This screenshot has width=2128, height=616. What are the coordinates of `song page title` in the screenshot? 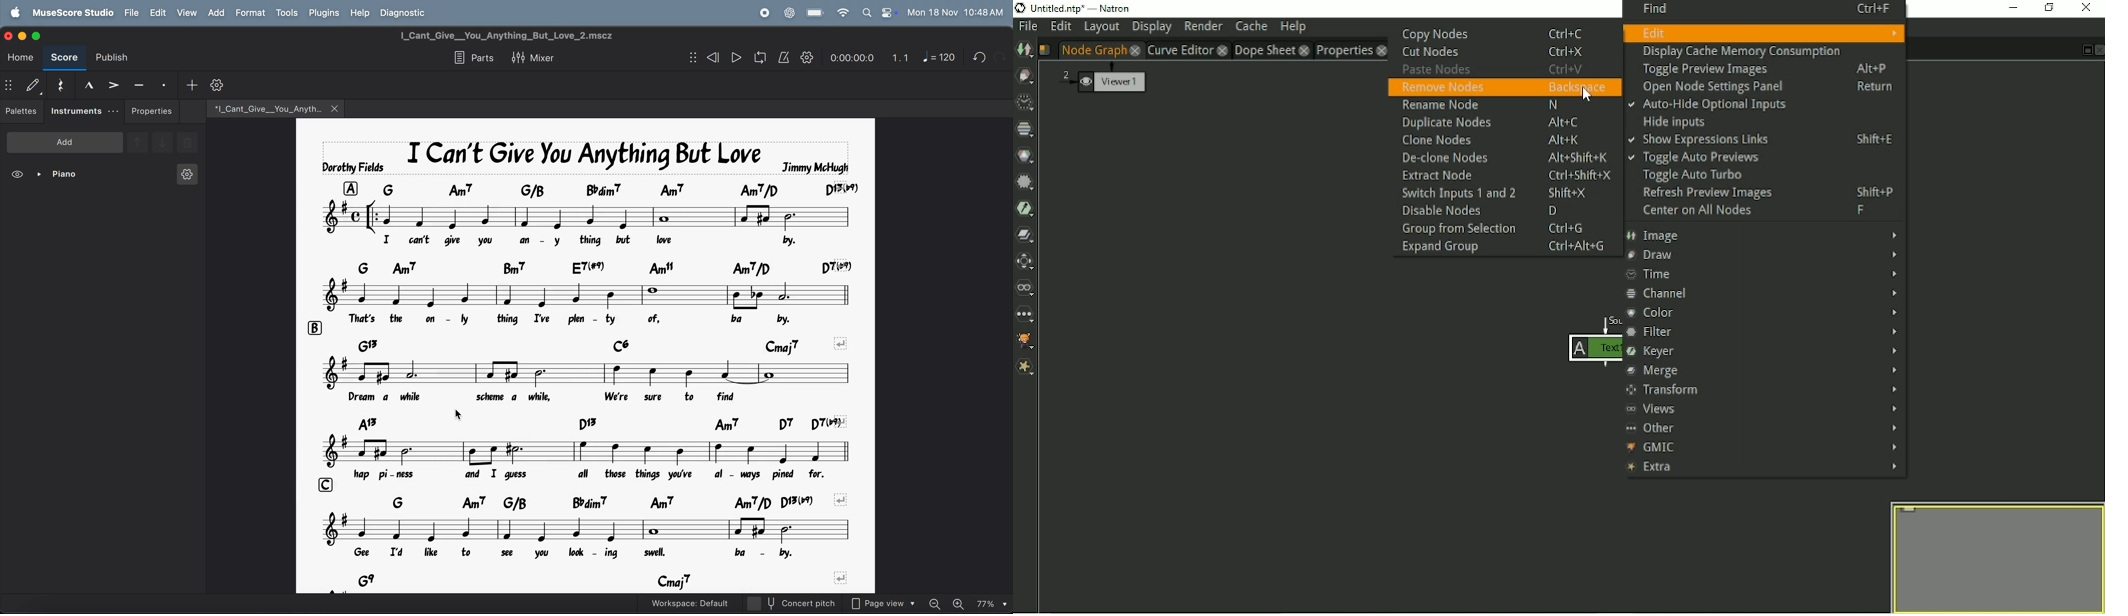 It's located at (522, 36).